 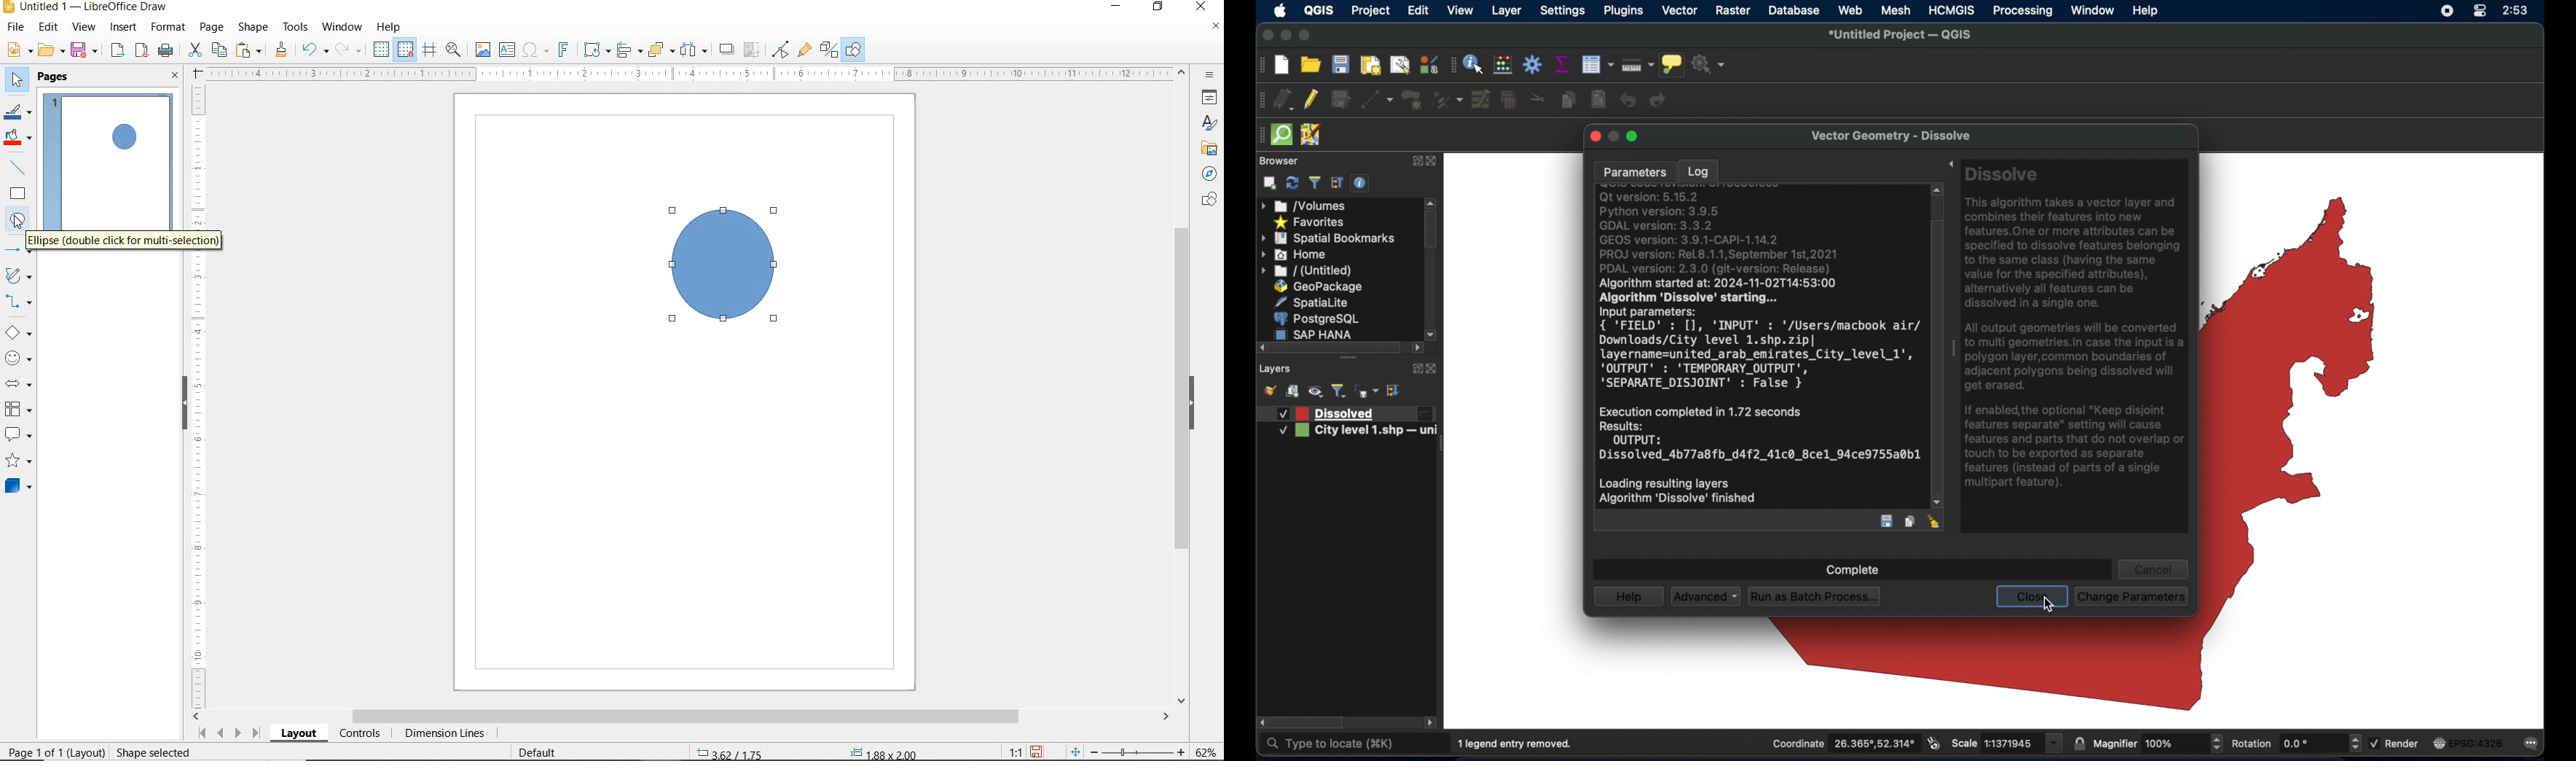 I want to click on expand all, so click(x=1337, y=183).